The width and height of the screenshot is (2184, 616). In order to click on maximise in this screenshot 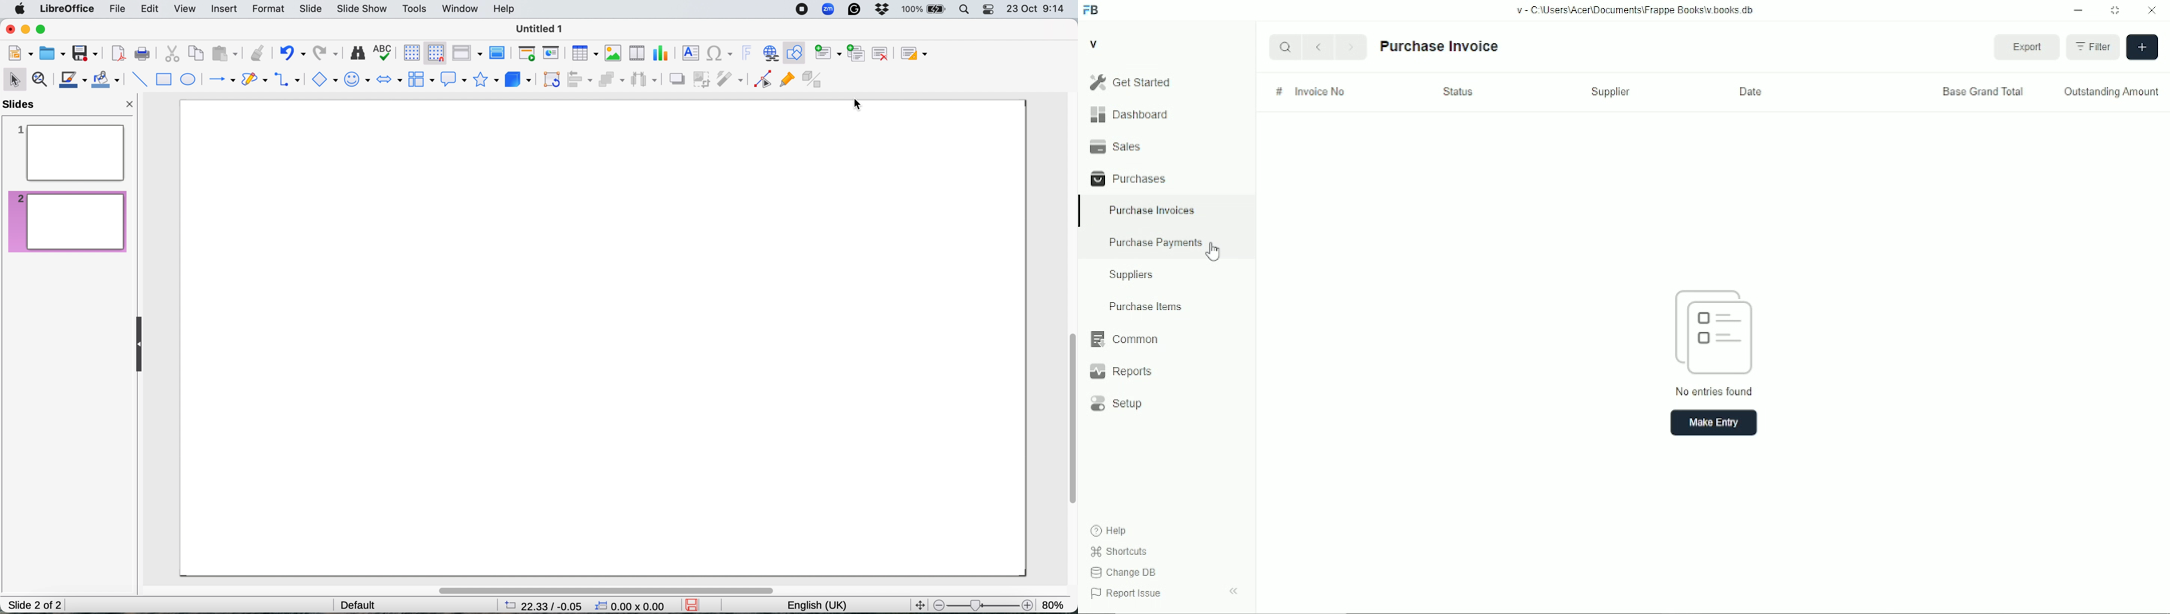, I will do `click(42, 29)`.